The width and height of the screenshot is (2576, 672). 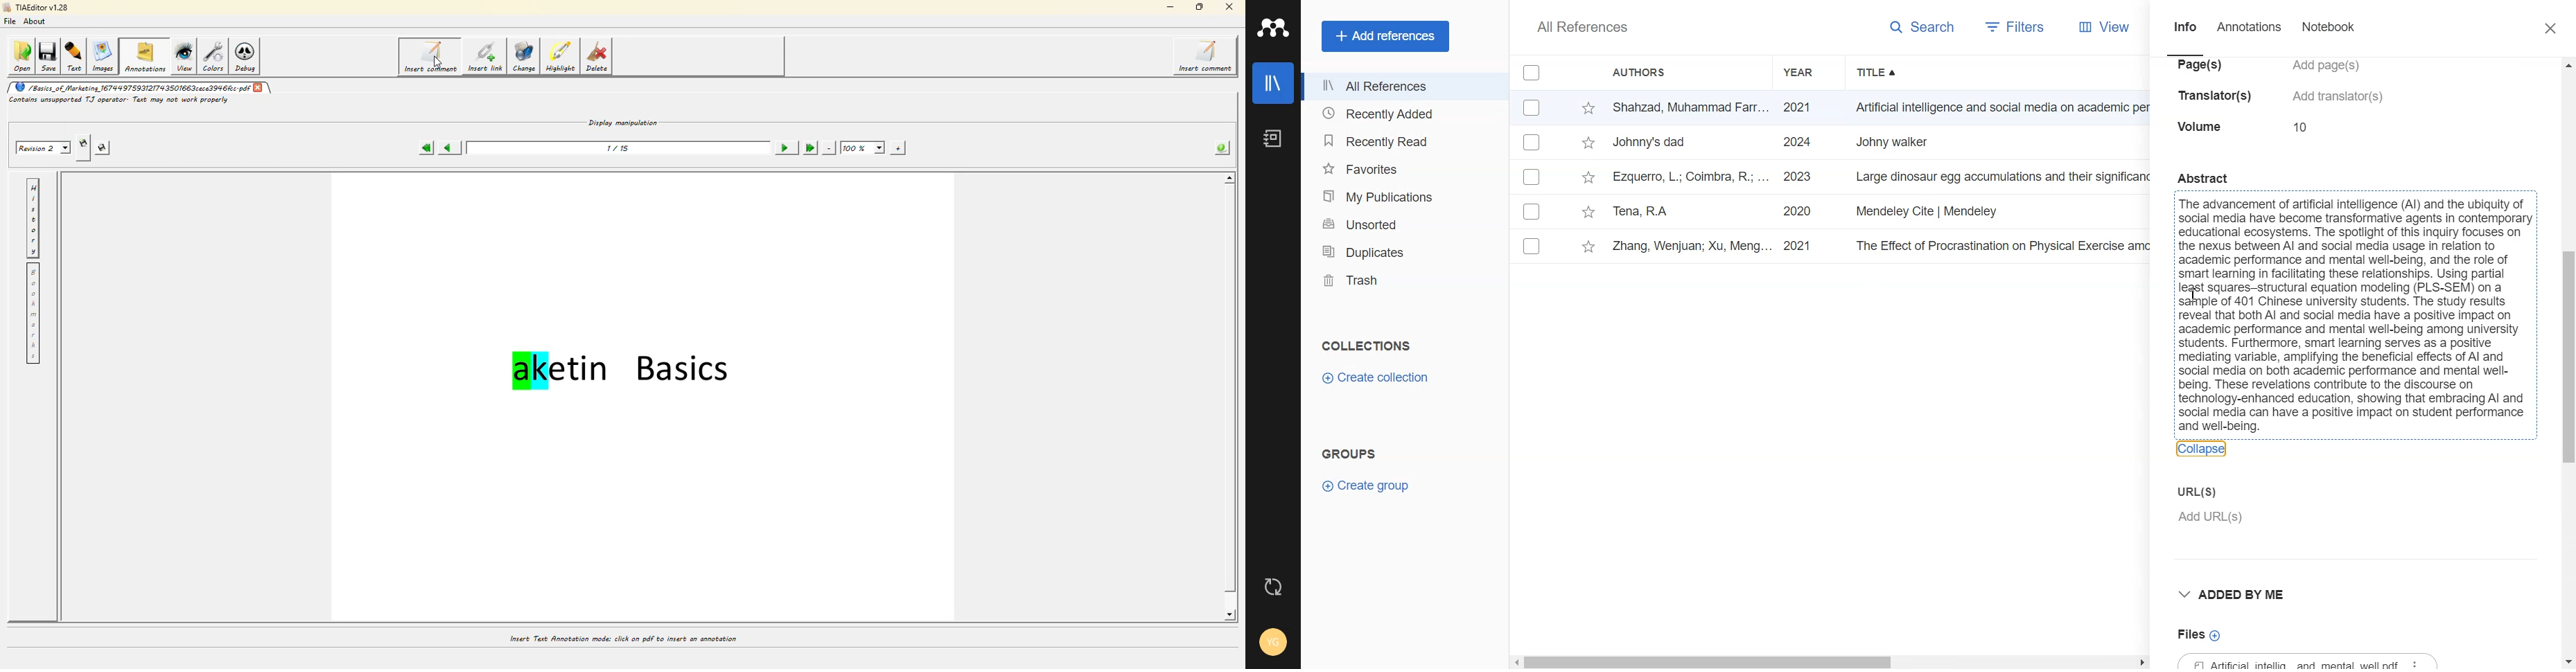 What do you see at coordinates (1394, 140) in the screenshot?
I see `Recently Read` at bounding box center [1394, 140].